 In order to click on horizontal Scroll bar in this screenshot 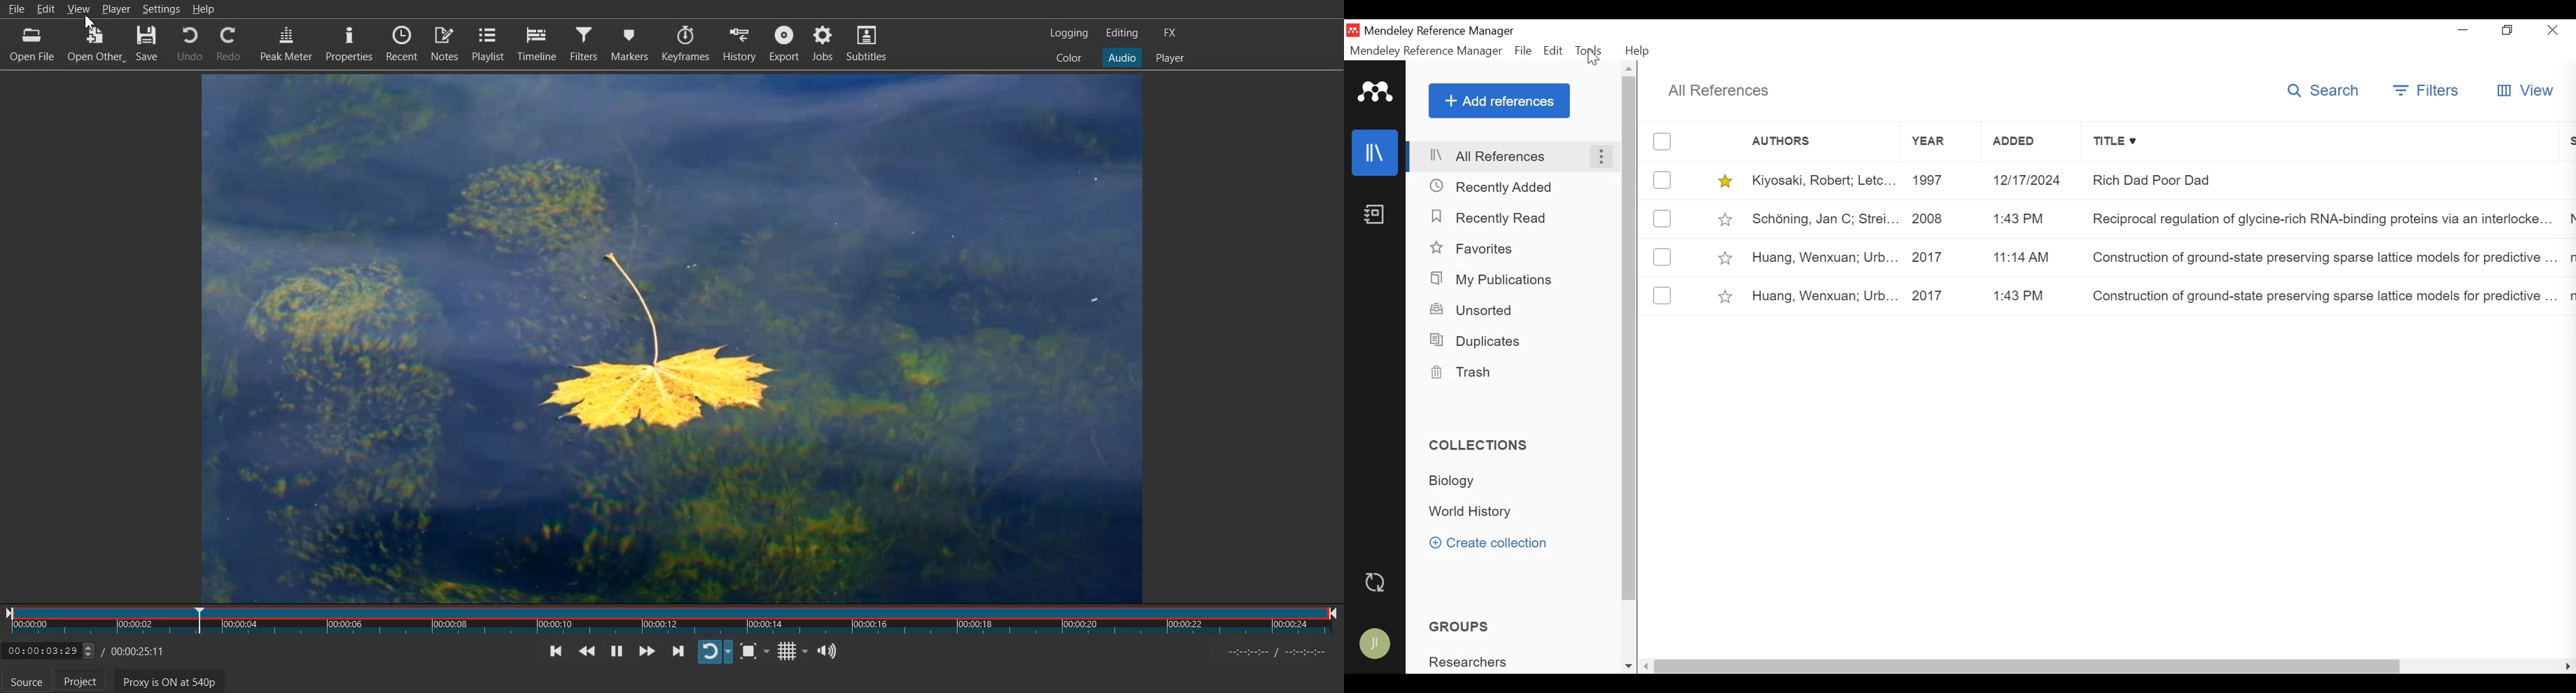, I will do `click(2028, 668)`.